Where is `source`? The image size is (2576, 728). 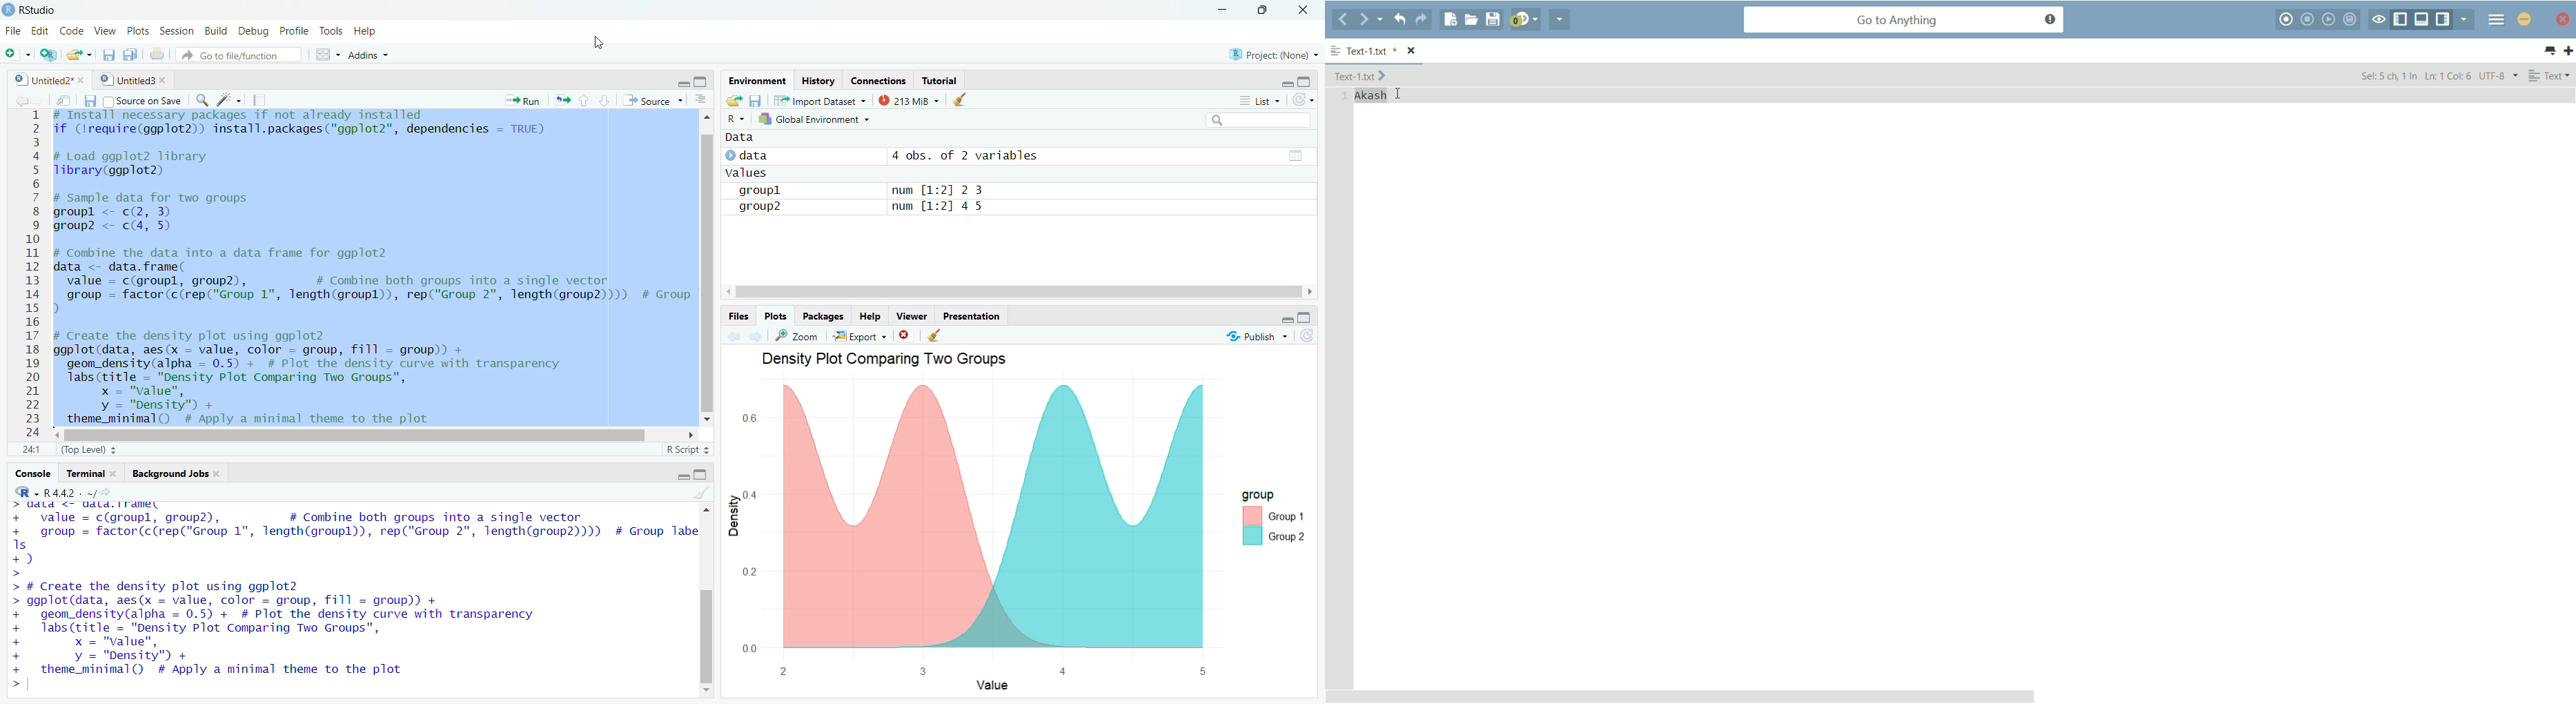
source is located at coordinates (652, 101).